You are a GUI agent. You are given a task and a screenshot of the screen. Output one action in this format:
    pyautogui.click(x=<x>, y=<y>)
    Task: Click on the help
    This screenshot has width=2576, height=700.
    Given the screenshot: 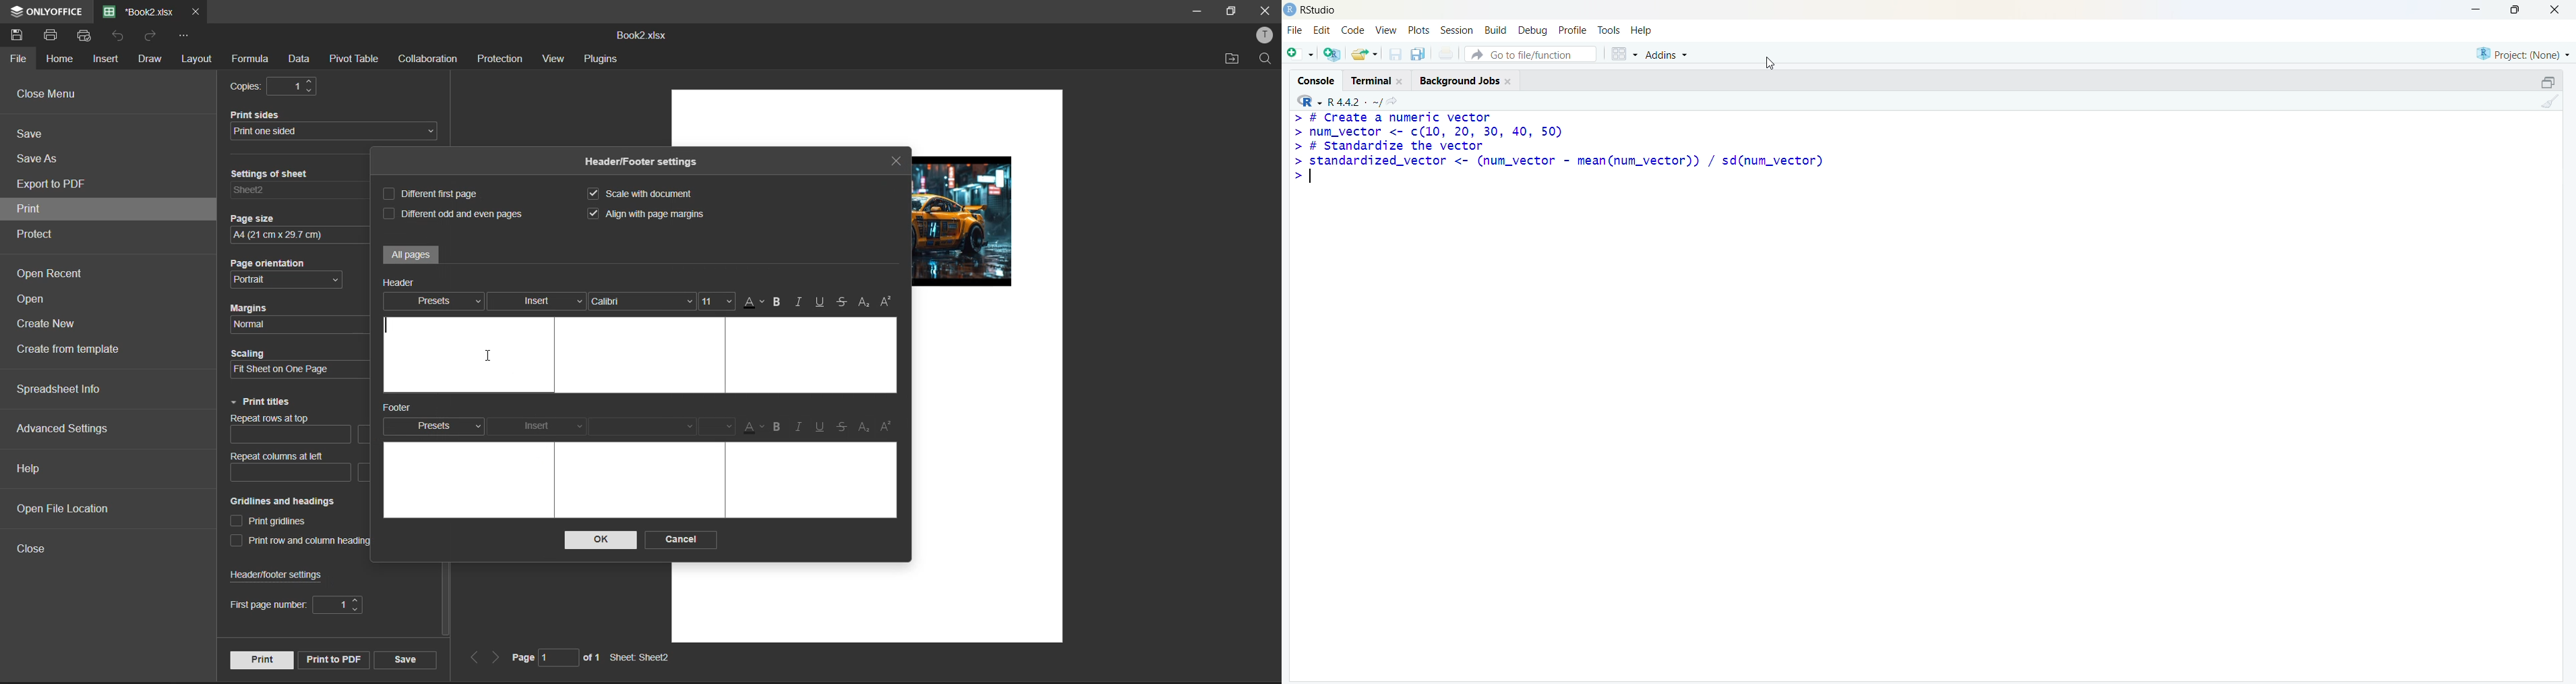 What is the action you would take?
    pyautogui.click(x=31, y=467)
    